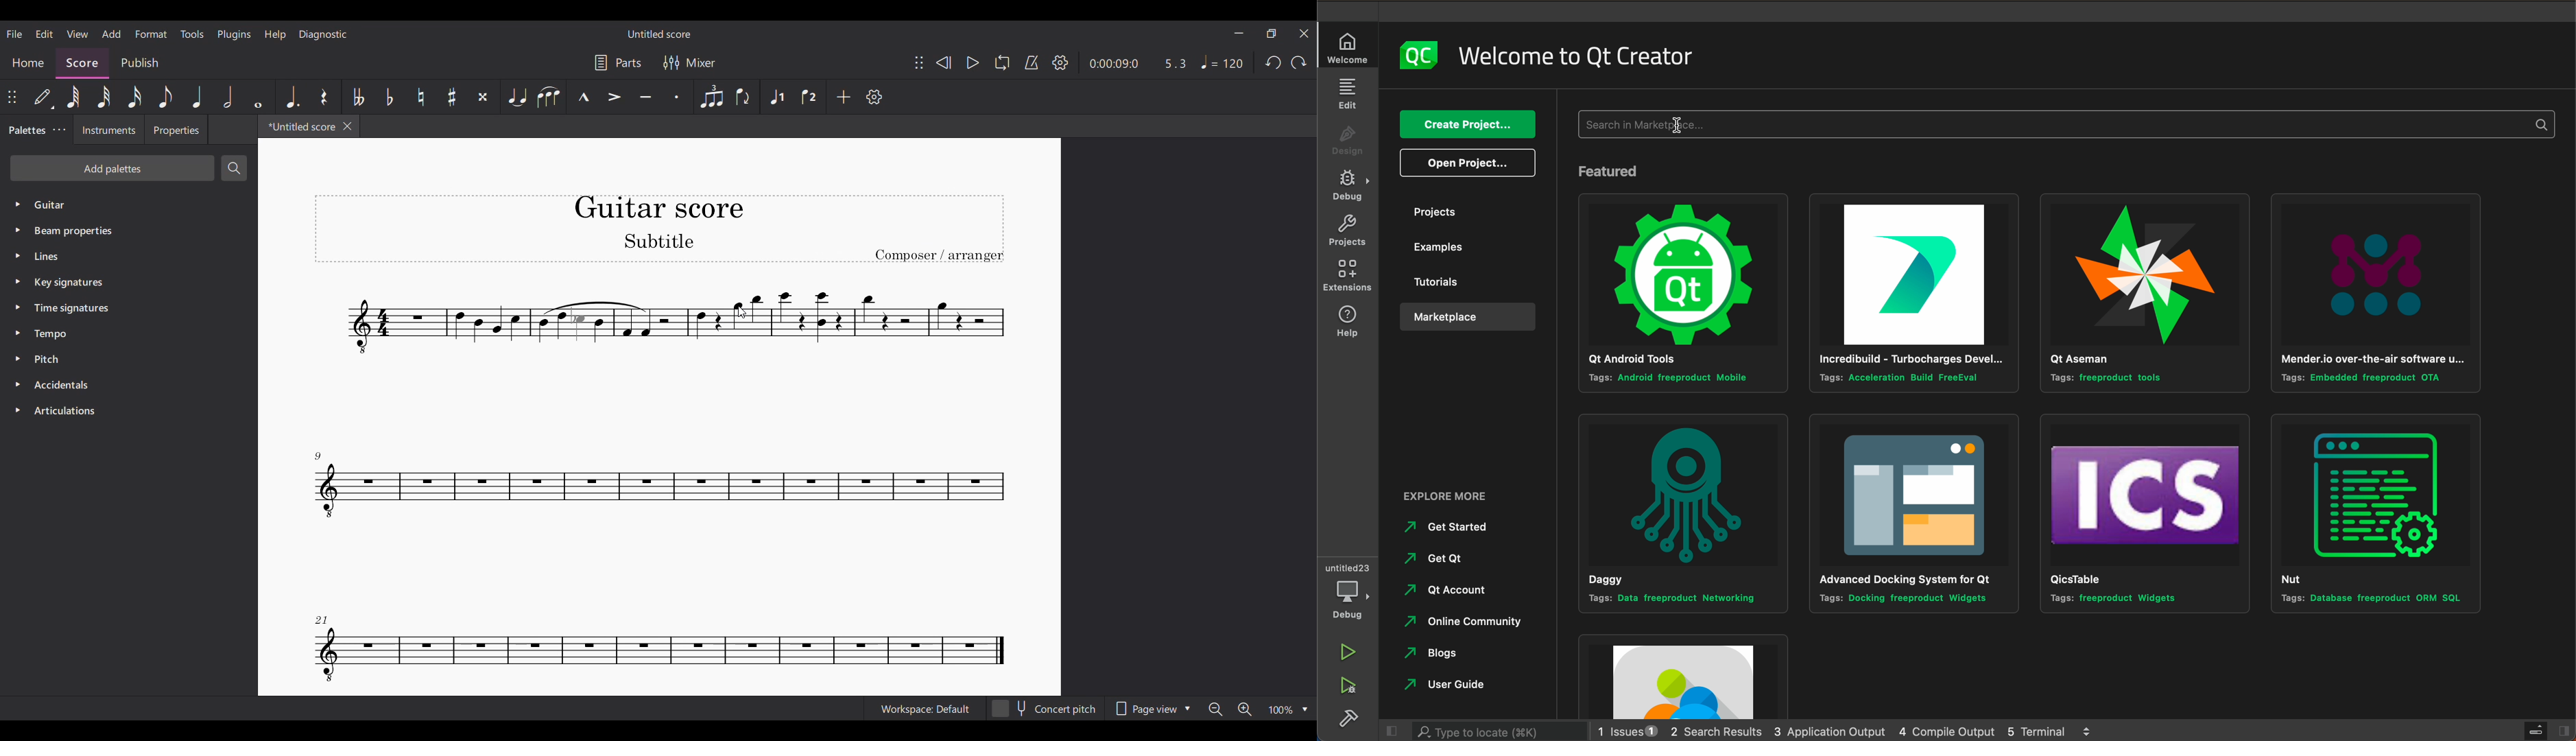 This screenshot has height=756, width=2576. What do you see at coordinates (1060, 62) in the screenshot?
I see `Settings` at bounding box center [1060, 62].